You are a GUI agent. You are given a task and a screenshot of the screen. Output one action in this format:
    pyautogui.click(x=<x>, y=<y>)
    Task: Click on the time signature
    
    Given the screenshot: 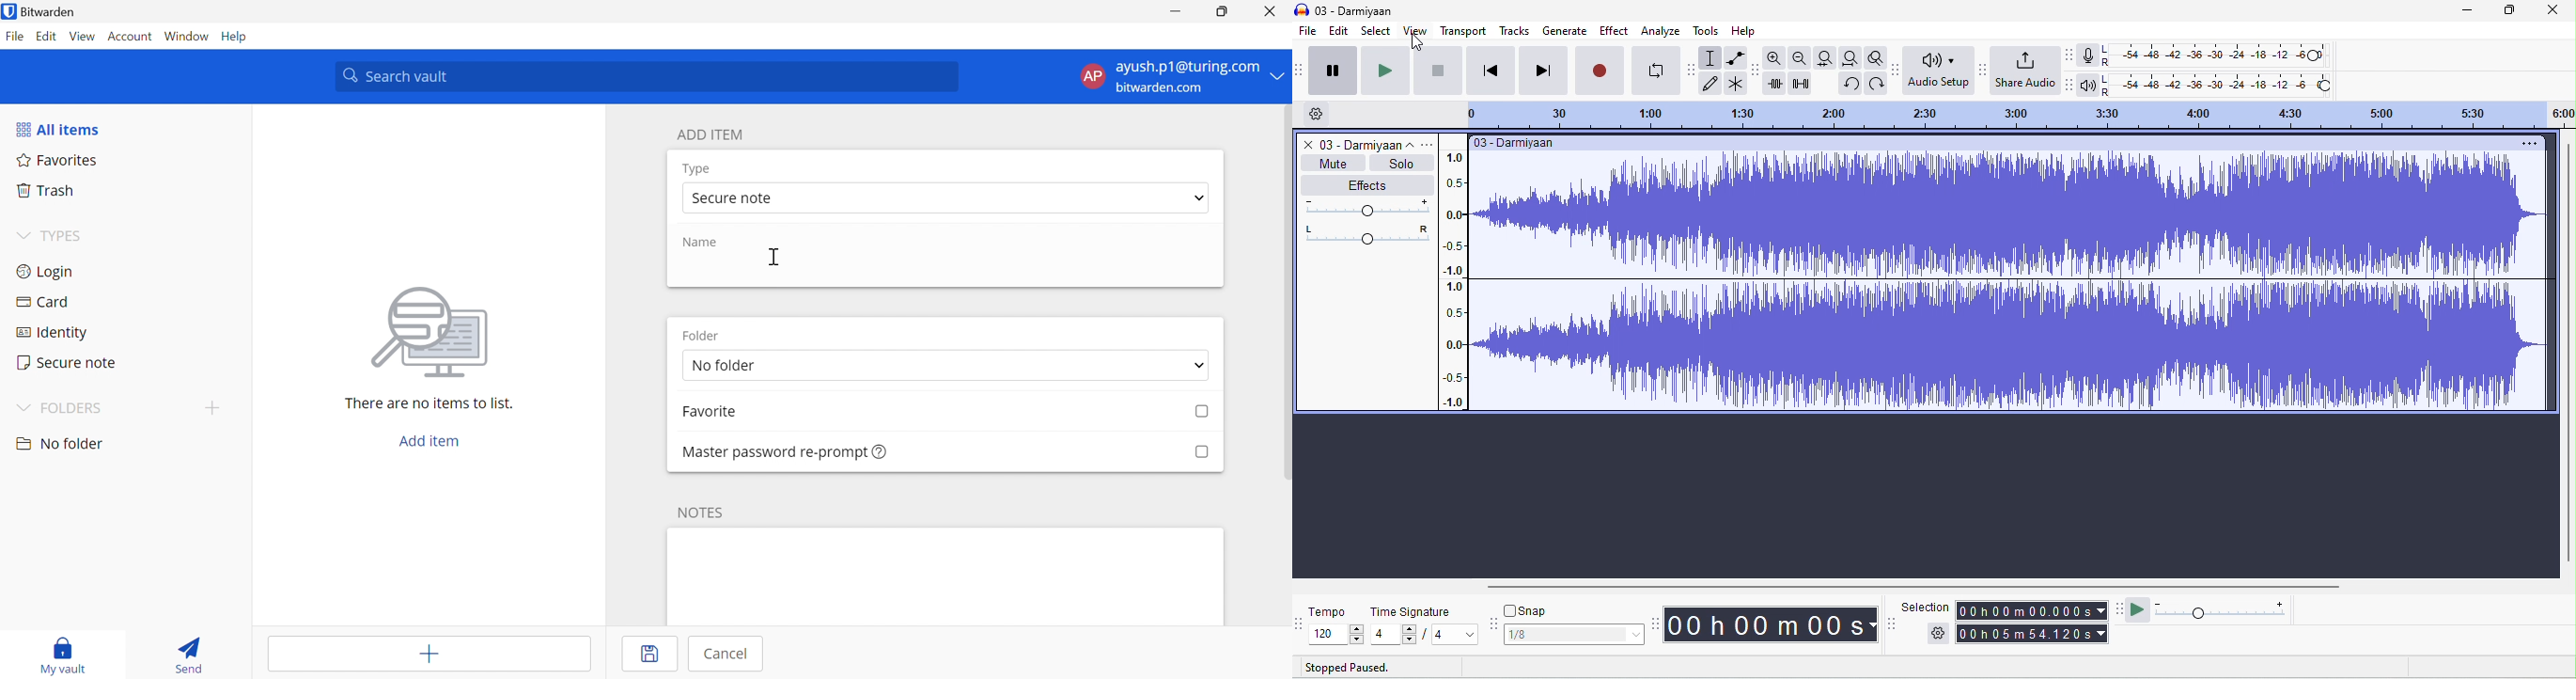 What is the action you would take?
    pyautogui.click(x=1413, y=612)
    